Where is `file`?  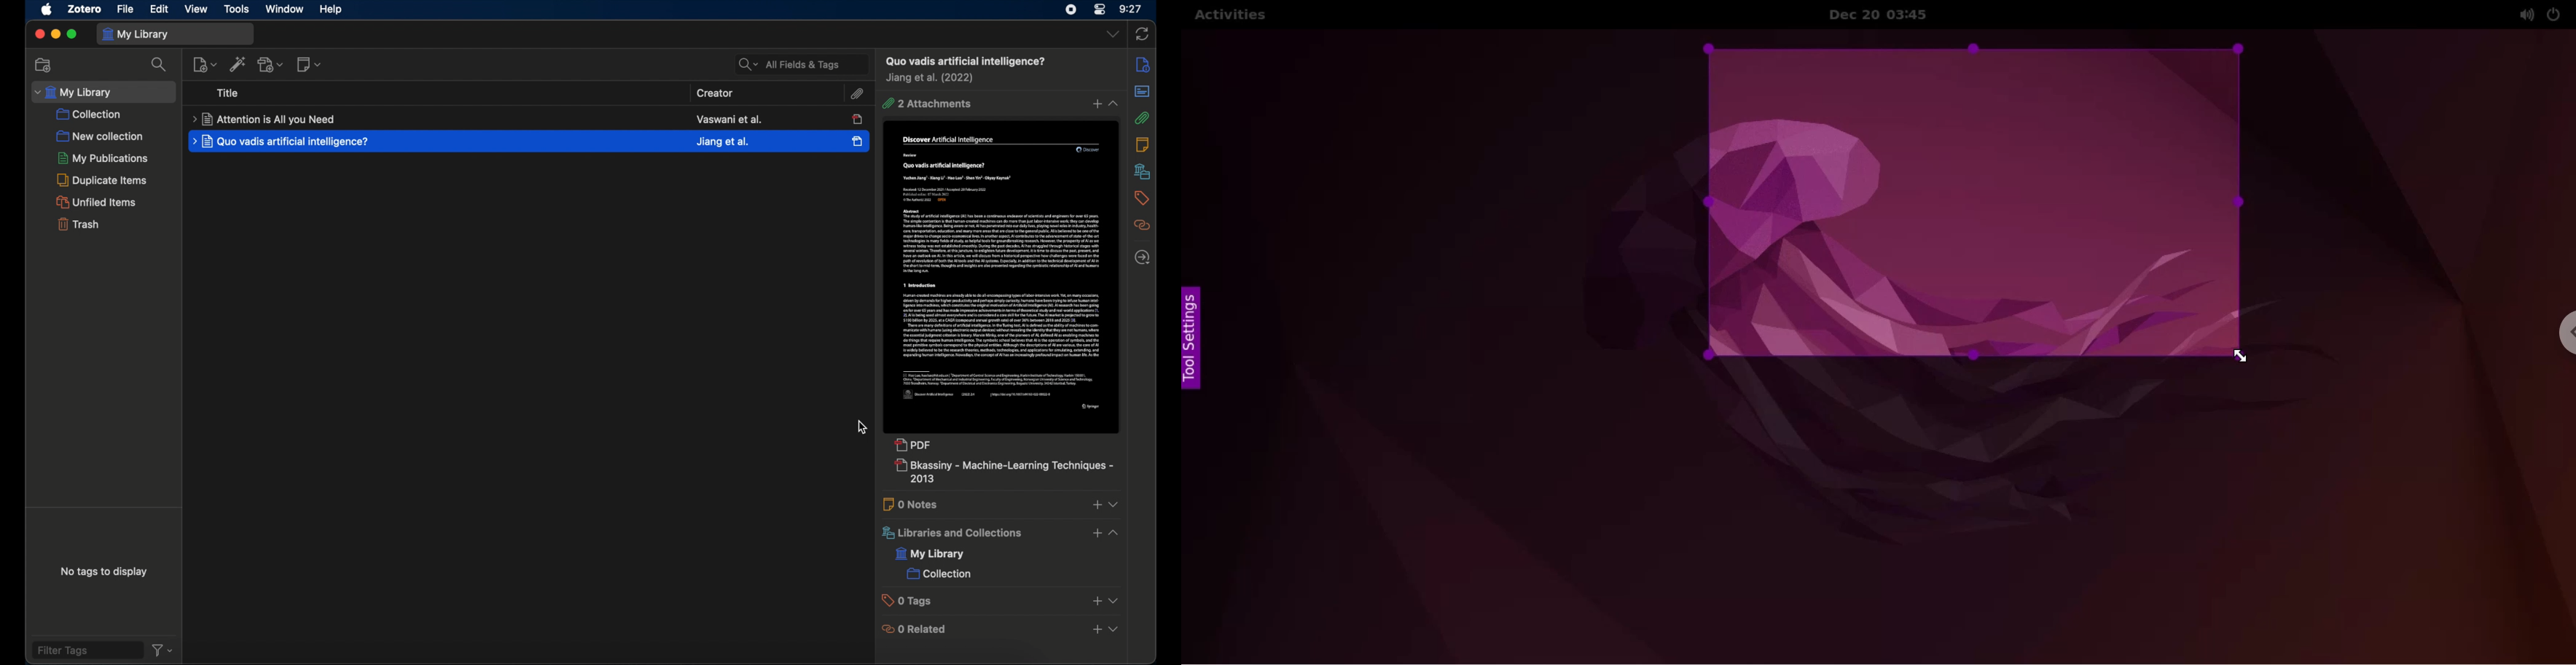 file is located at coordinates (126, 9).